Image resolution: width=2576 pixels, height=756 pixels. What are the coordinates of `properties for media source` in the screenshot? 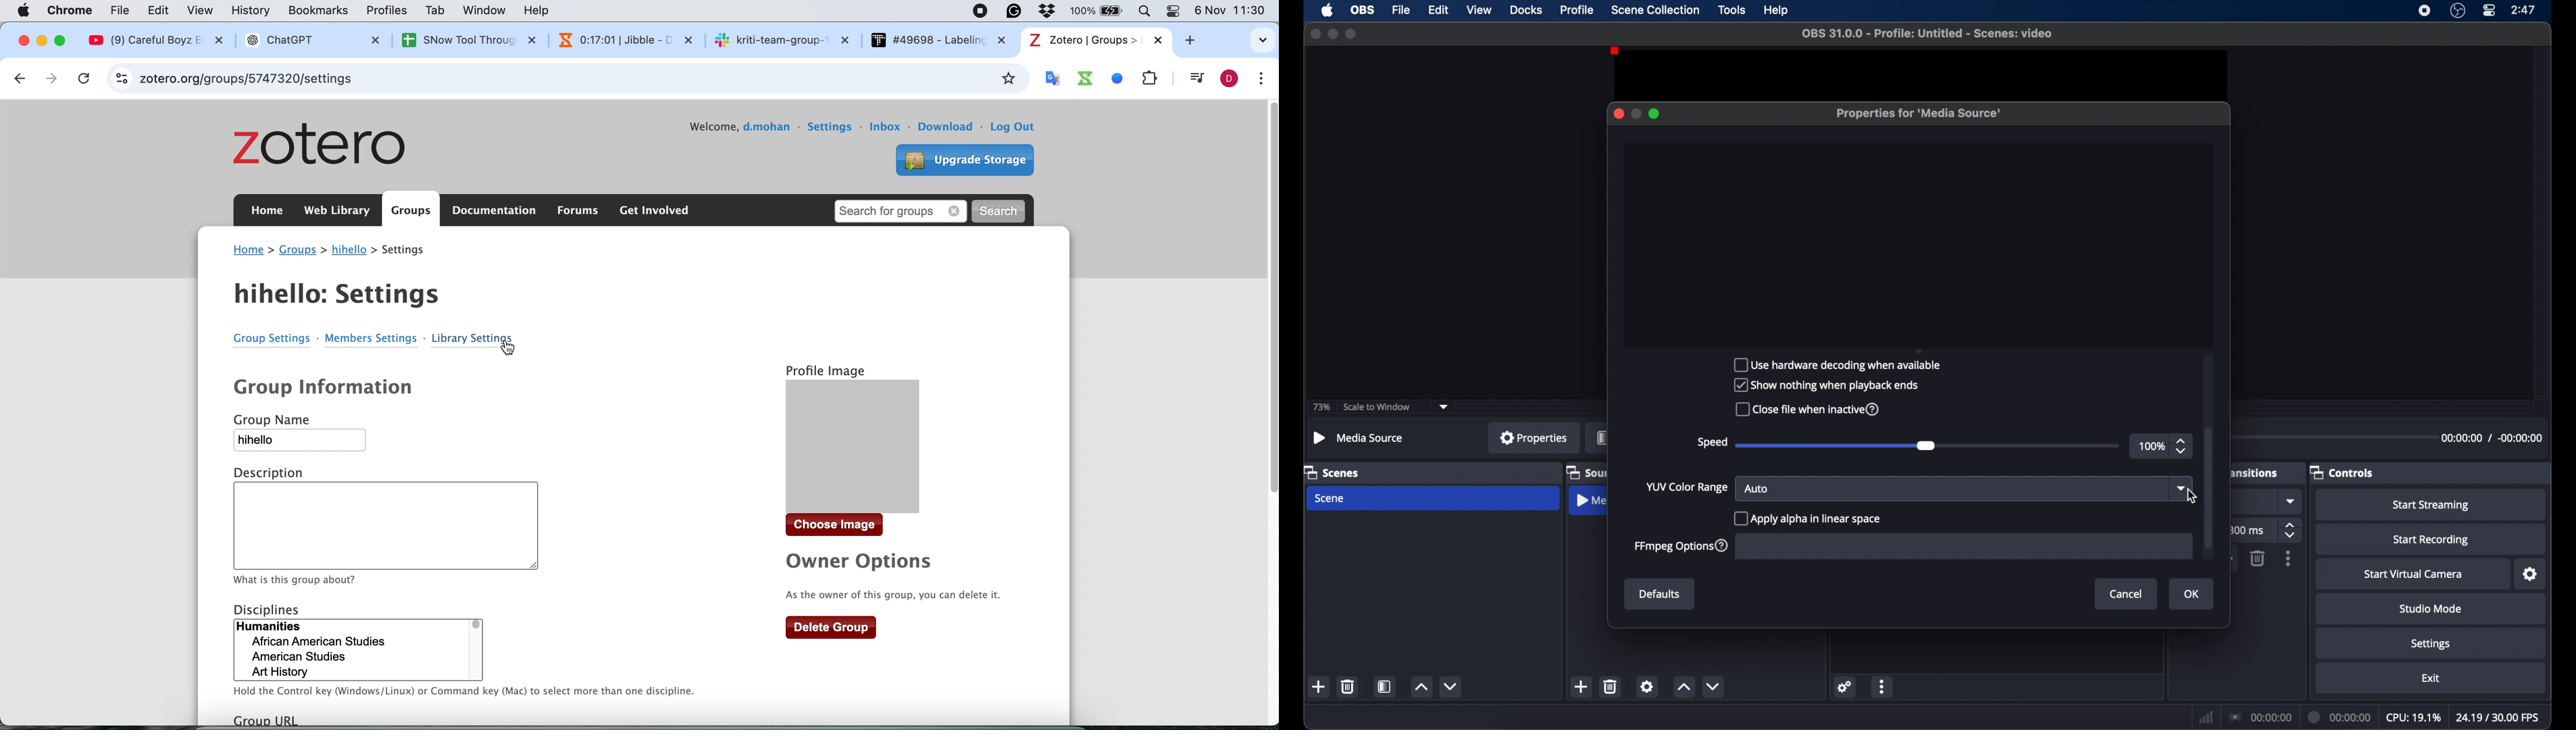 It's located at (1921, 114).